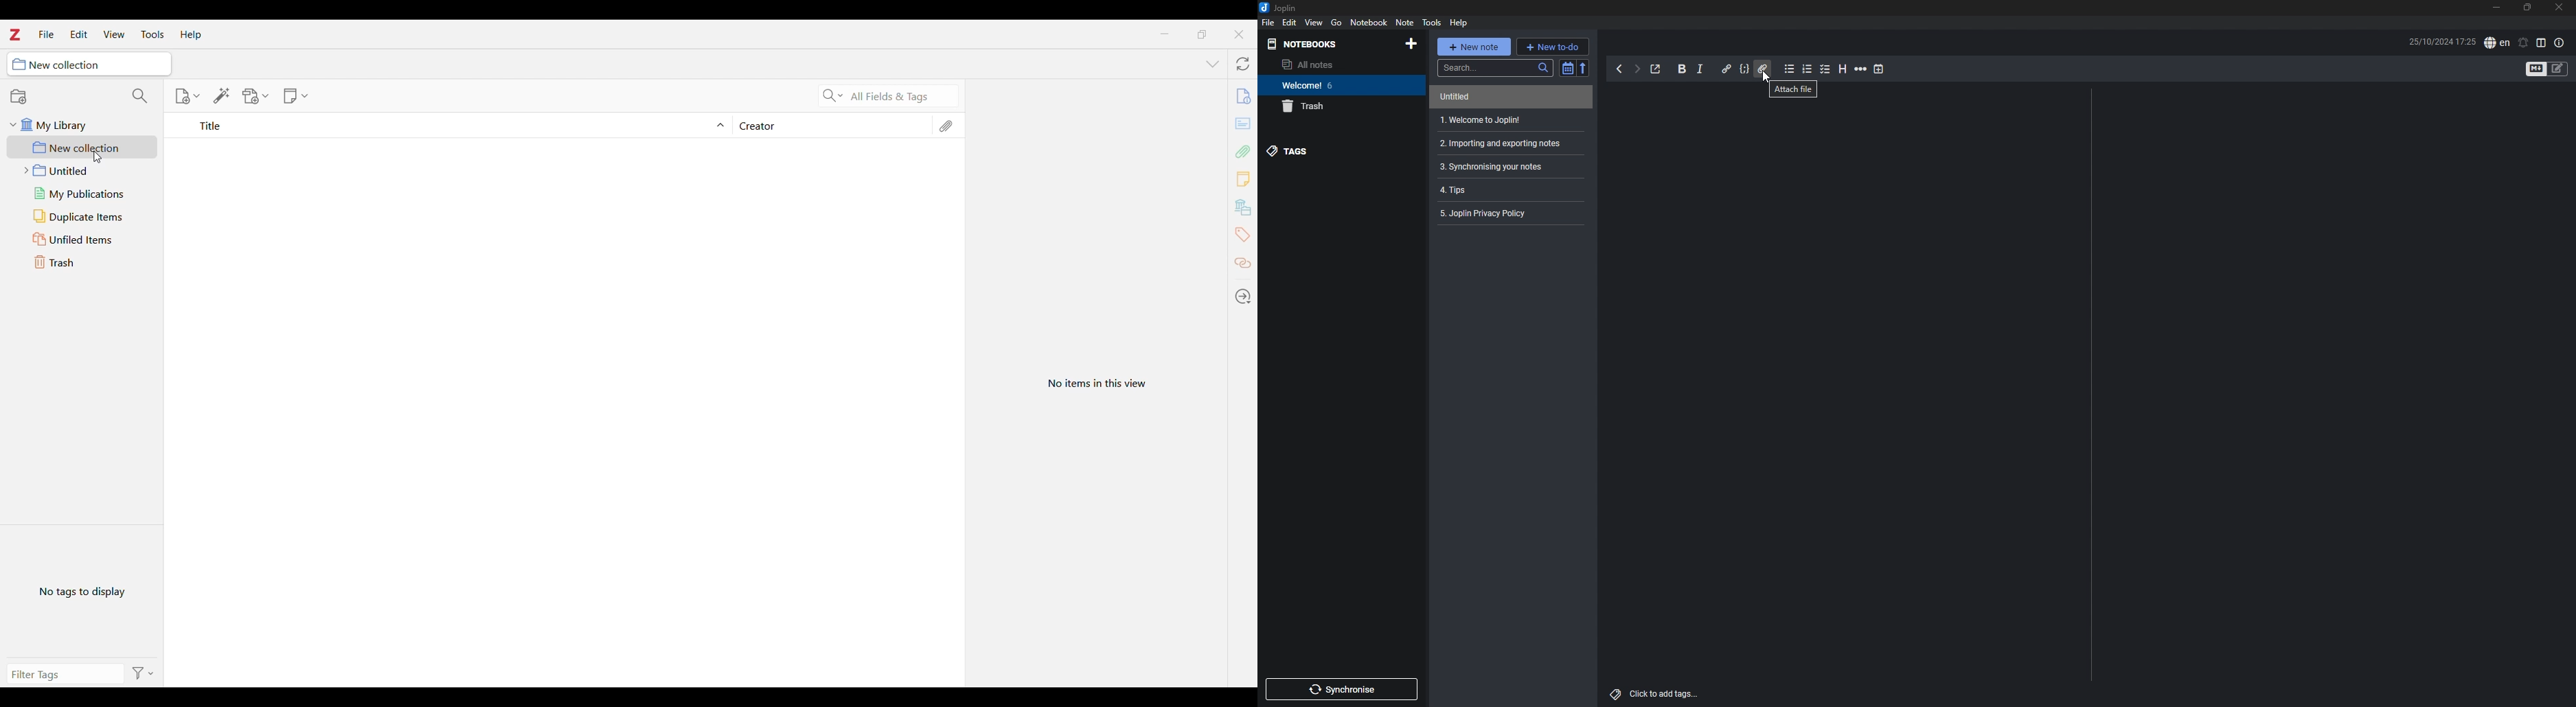 The height and width of the screenshot is (728, 2576). What do you see at coordinates (1619, 69) in the screenshot?
I see `backward` at bounding box center [1619, 69].